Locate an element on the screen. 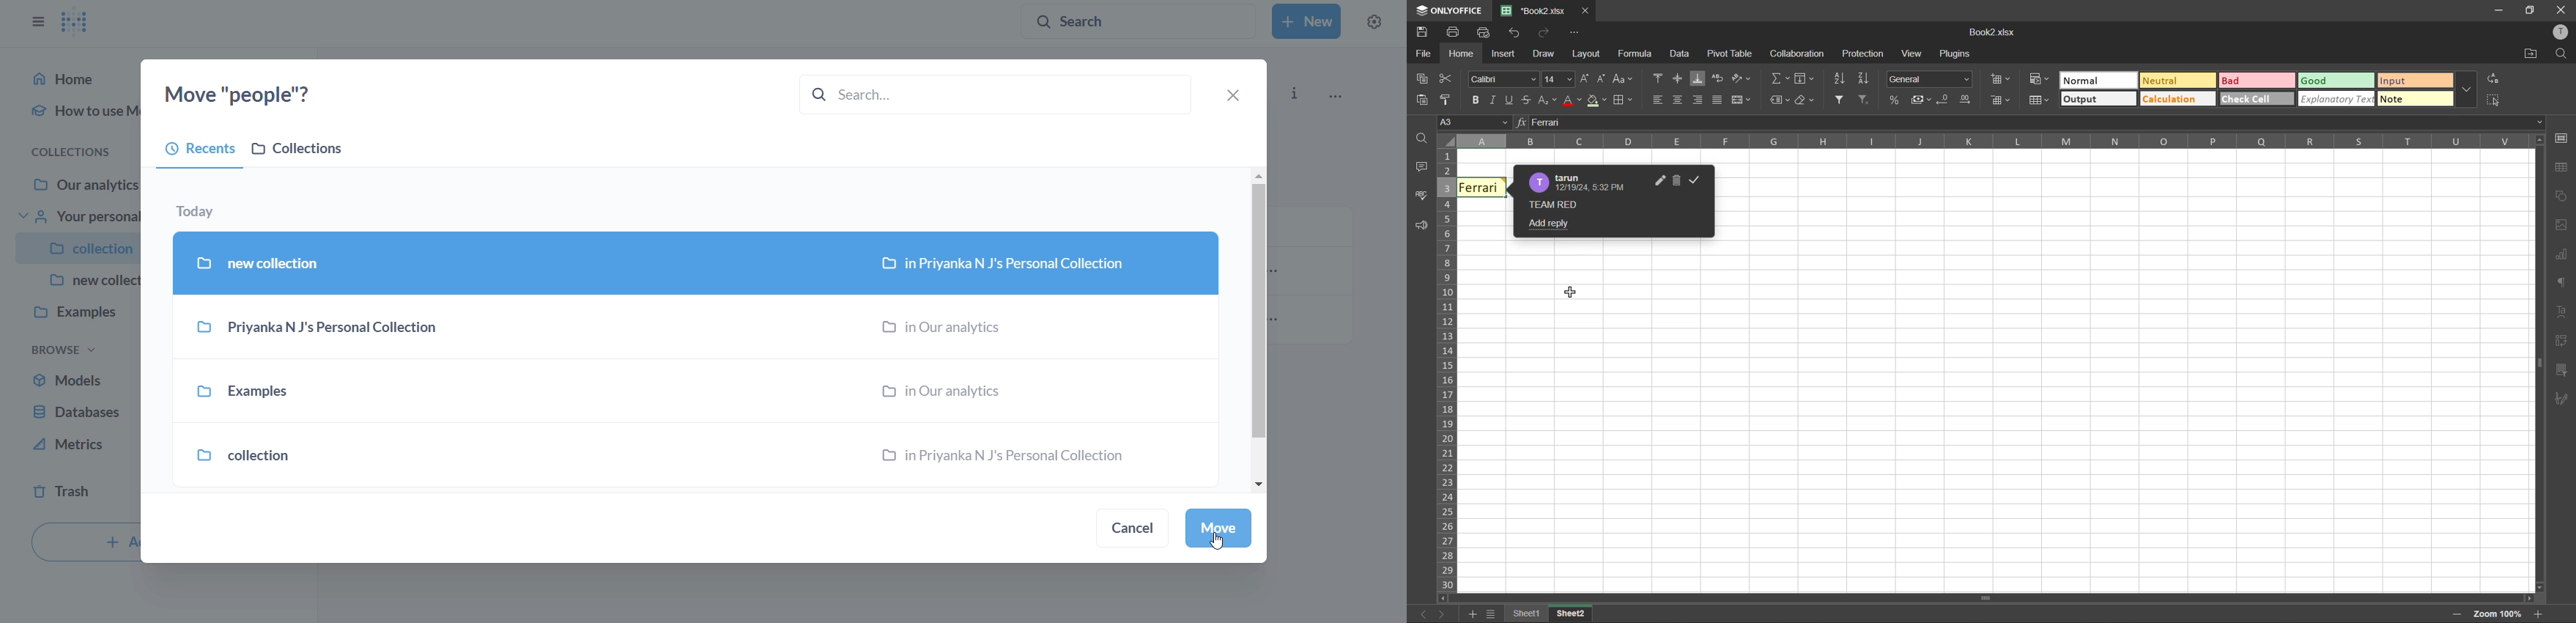 The width and height of the screenshot is (2576, 644). neutral is located at coordinates (2174, 80).